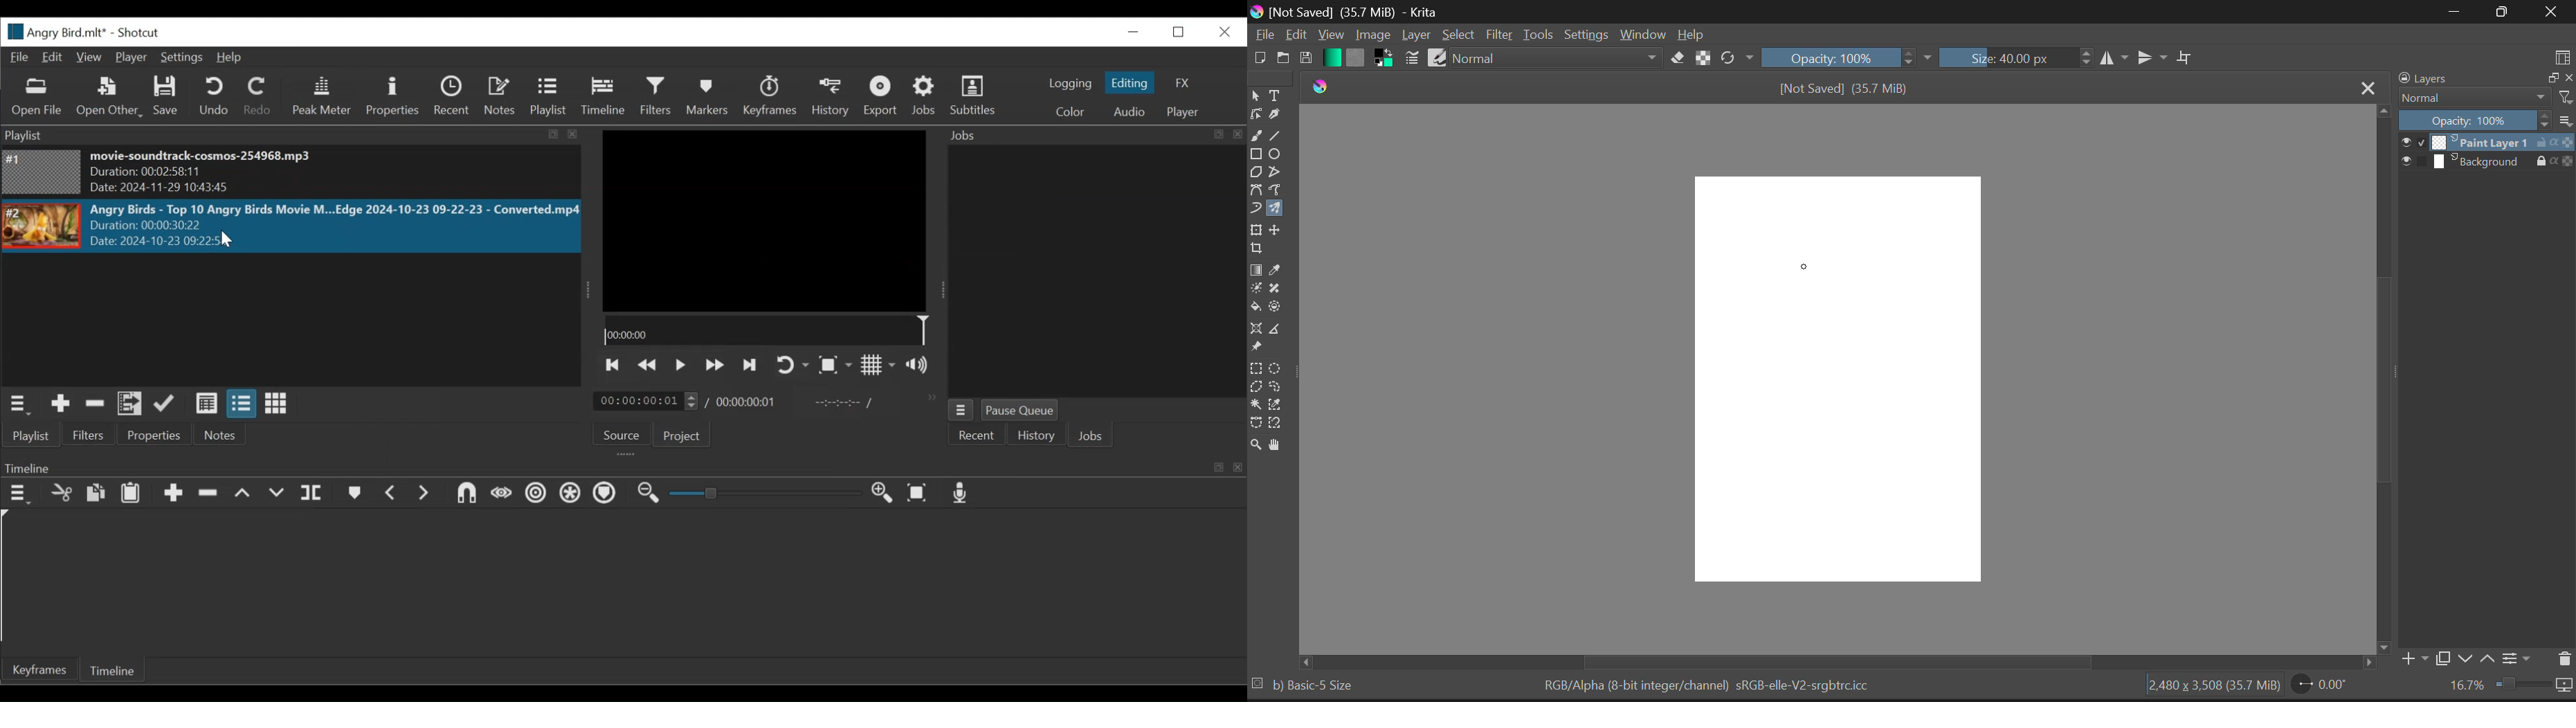 The image size is (2576, 728). Describe the element at coordinates (277, 494) in the screenshot. I see `Overwrite` at that location.